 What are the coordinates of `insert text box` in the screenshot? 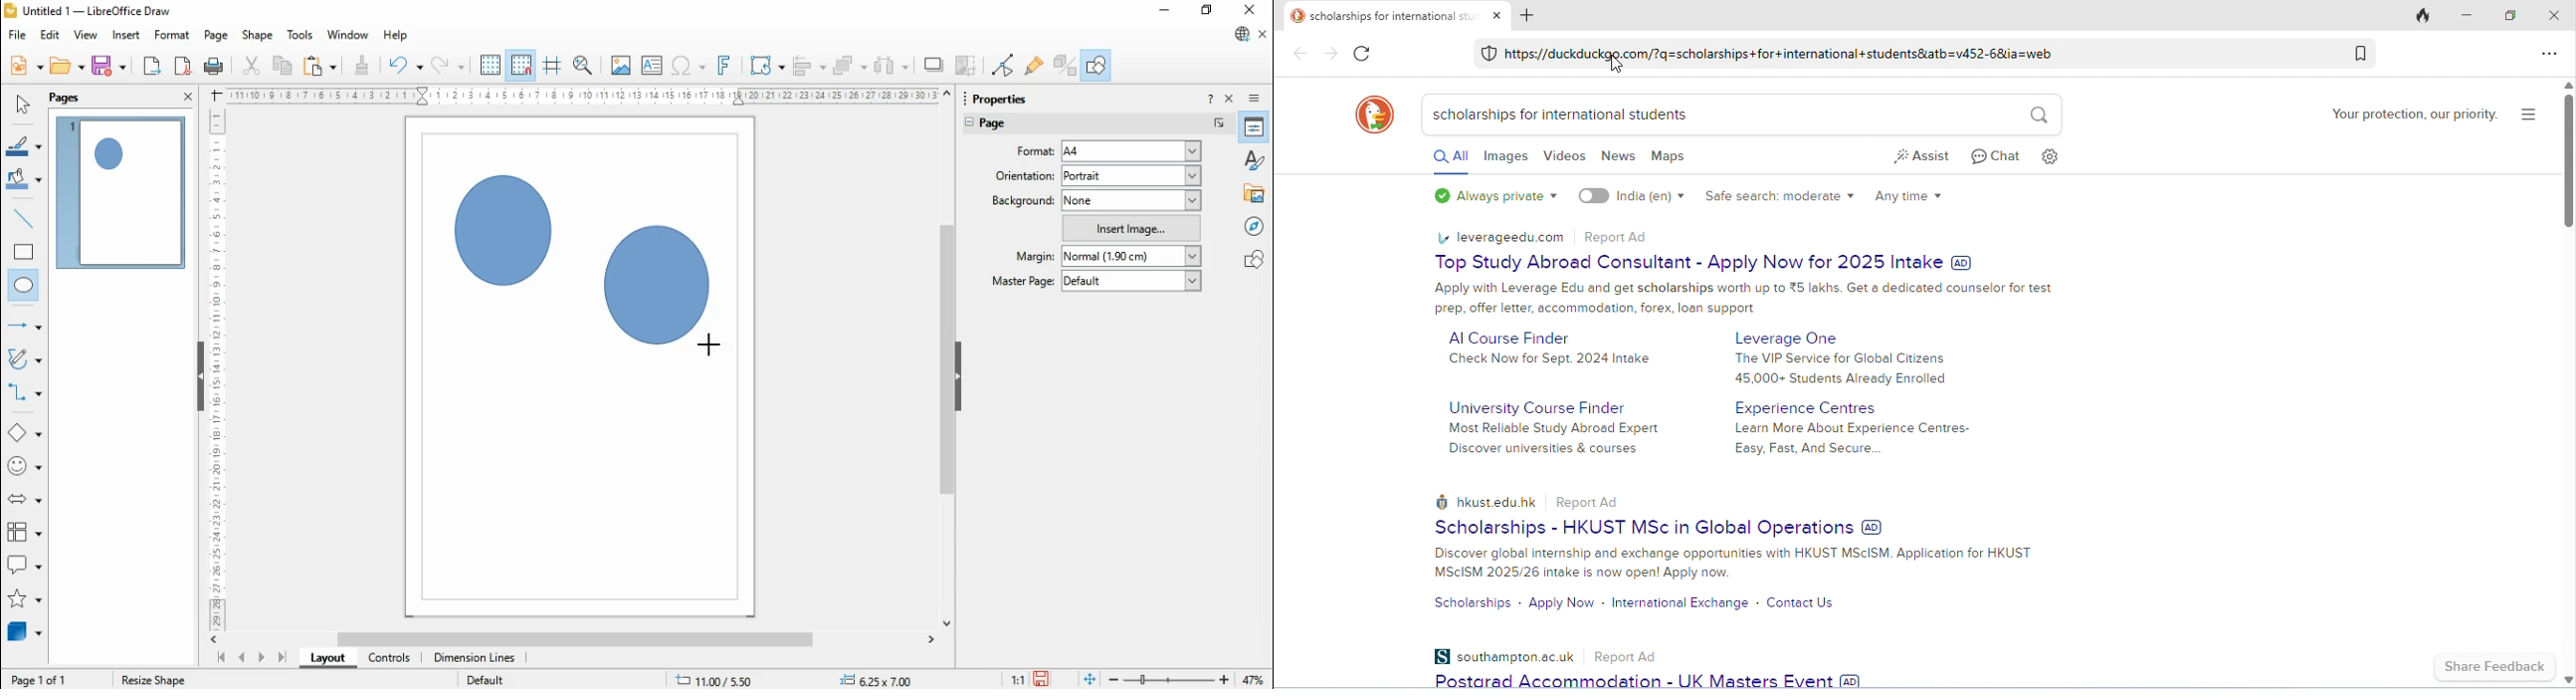 It's located at (651, 65).